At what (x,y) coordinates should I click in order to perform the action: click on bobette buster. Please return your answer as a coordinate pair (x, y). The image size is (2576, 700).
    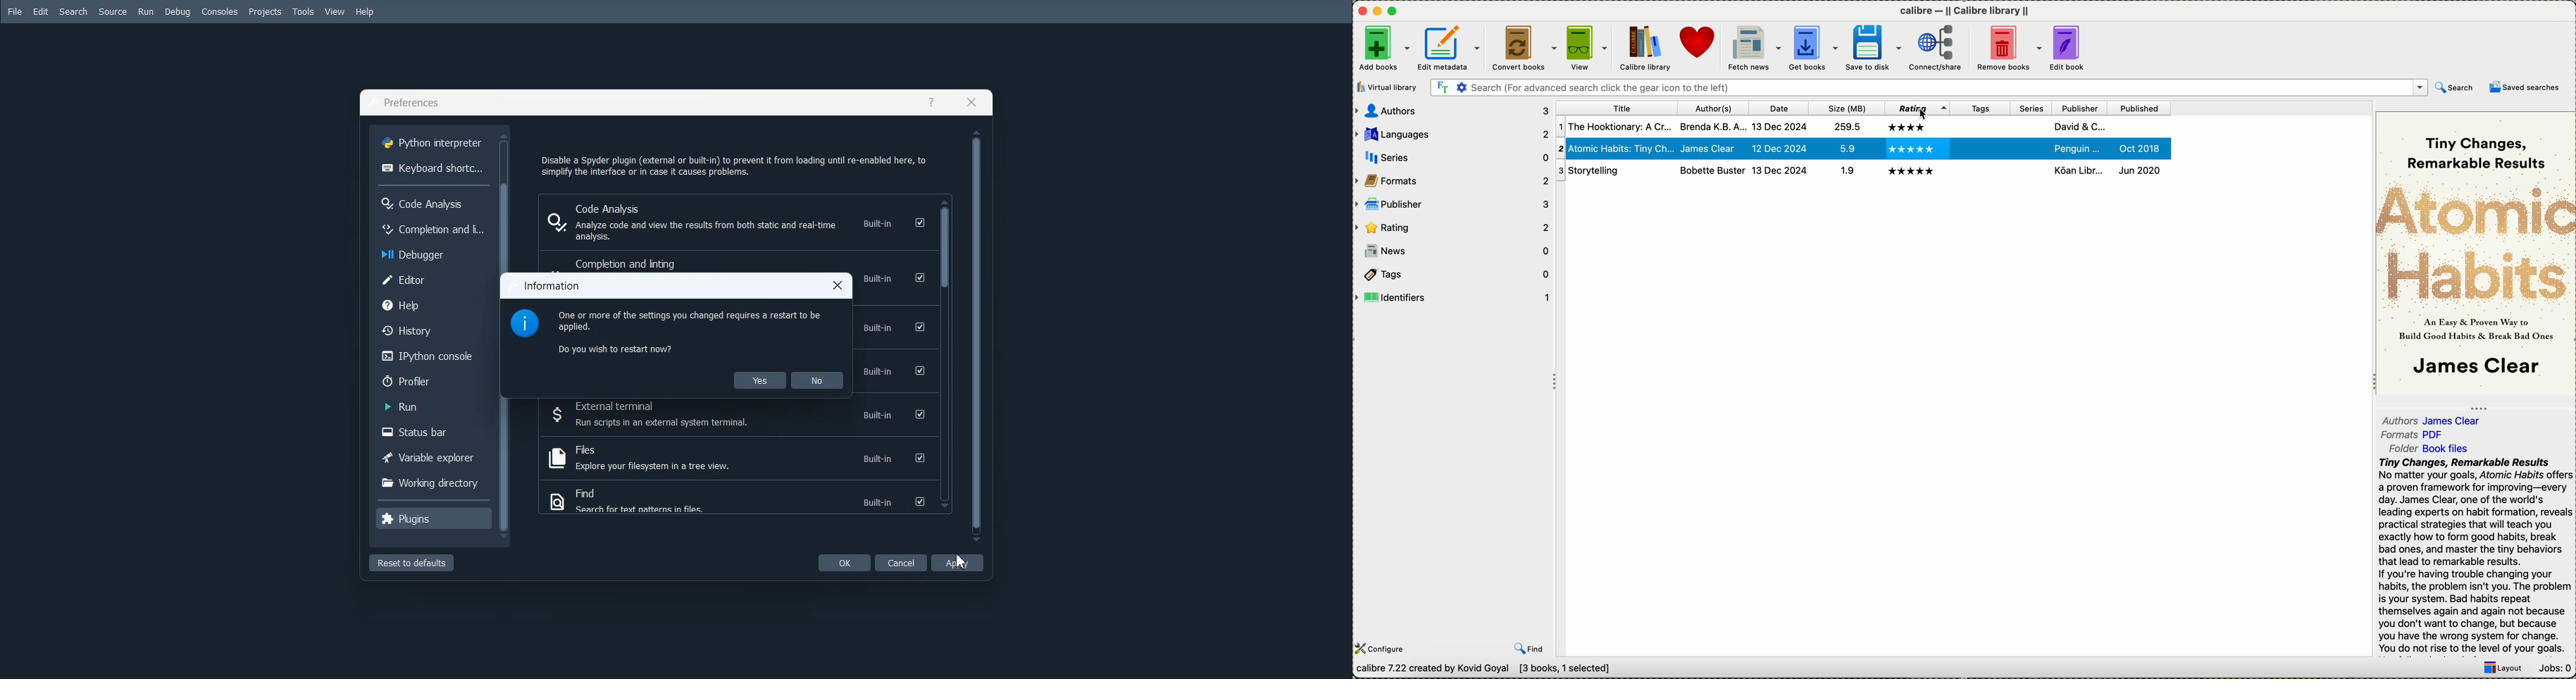
    Looking at the image, I should click on (1712, 170).